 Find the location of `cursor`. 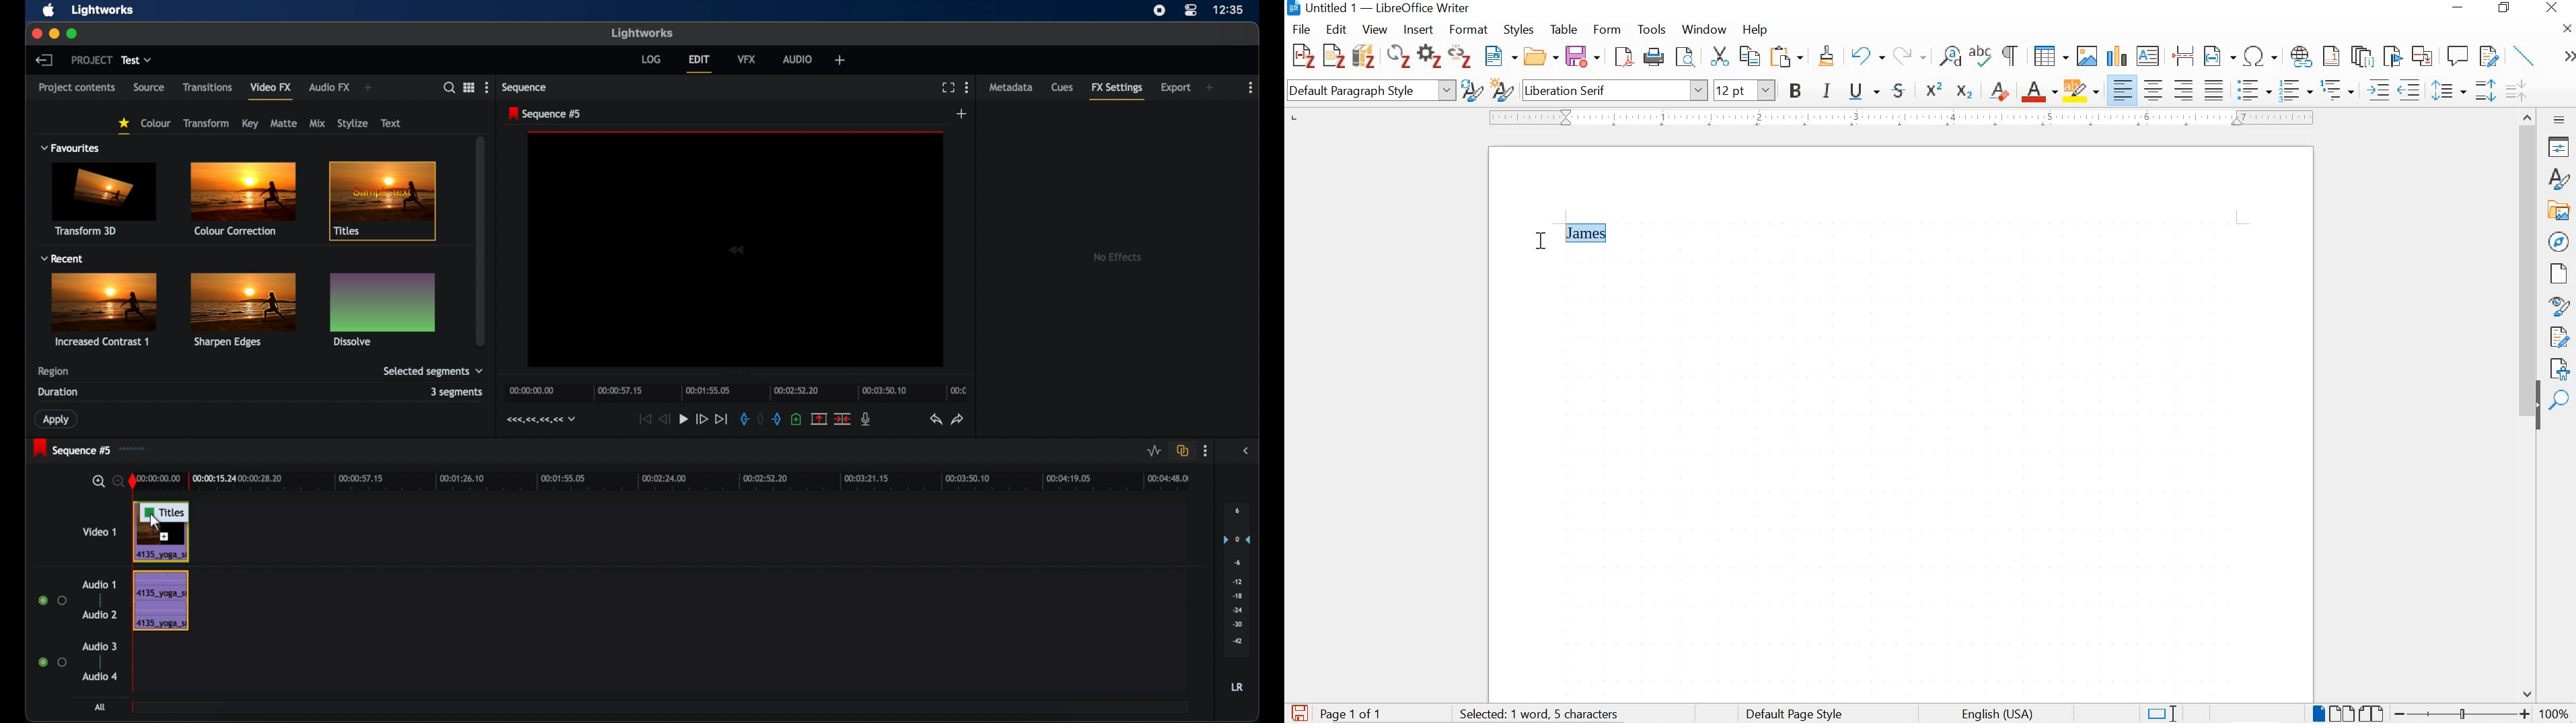

cursor is located at coordinates (156, 523).